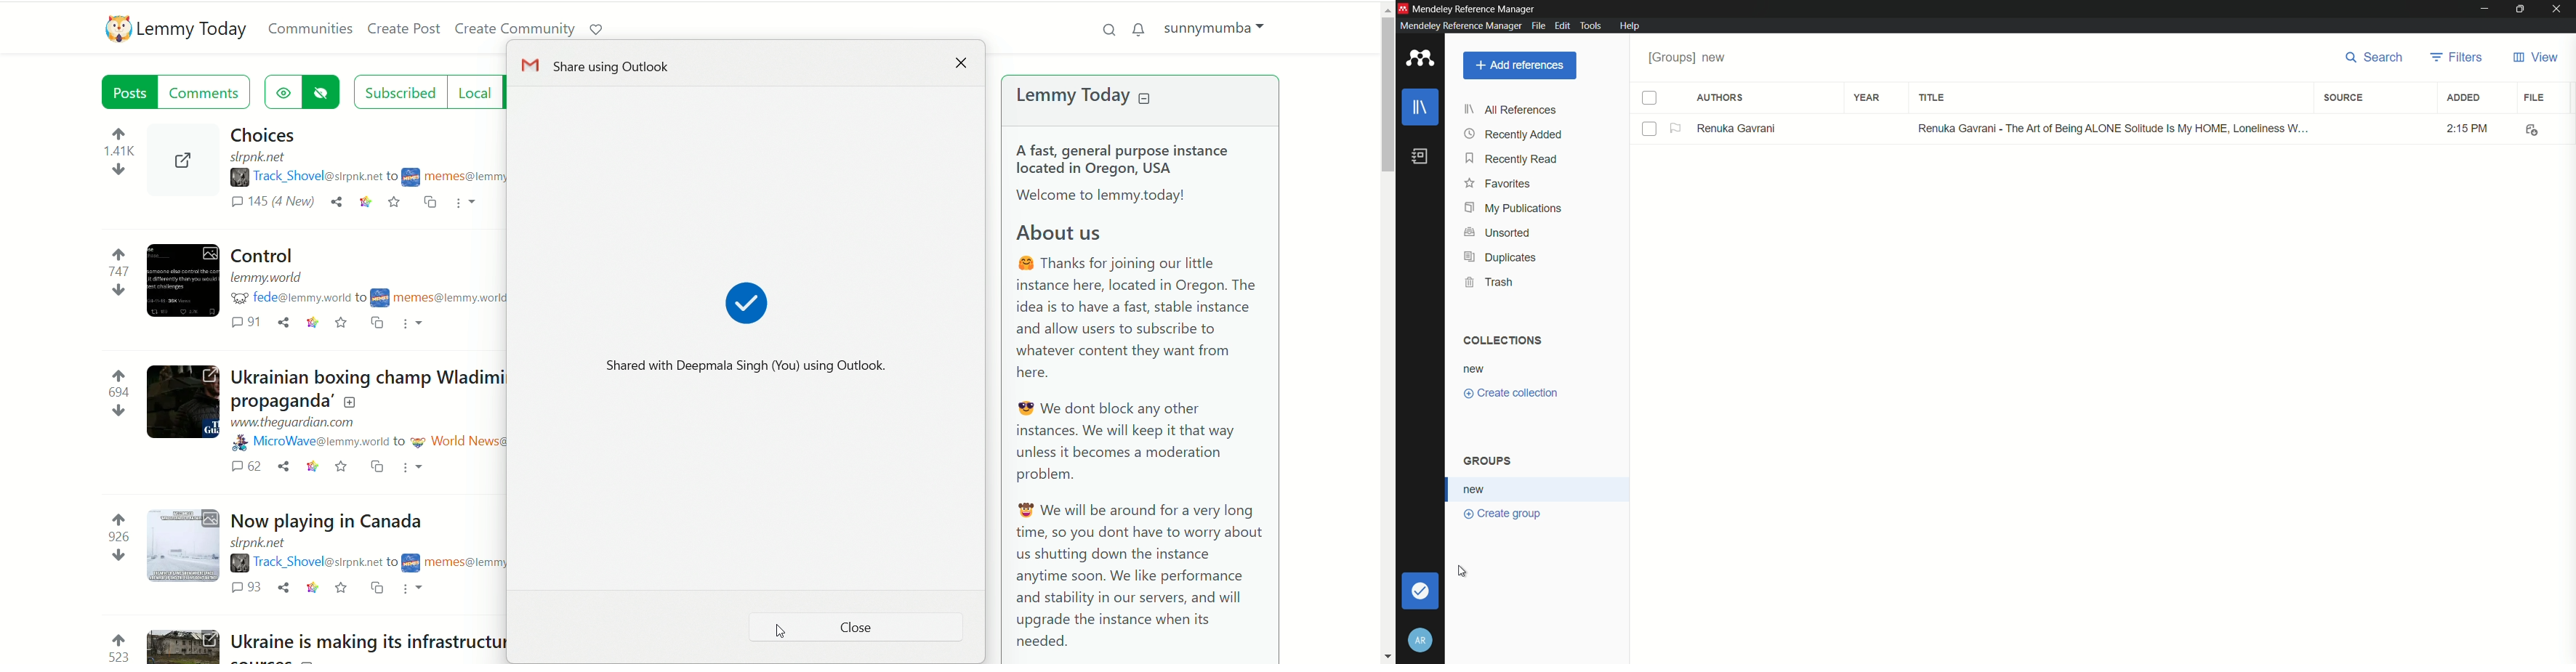 This screenshot has height=672, width=2576. Describe the element at coordinates (1223, 31) in the screenshot. I see `sunnymumba(account)` at that location.